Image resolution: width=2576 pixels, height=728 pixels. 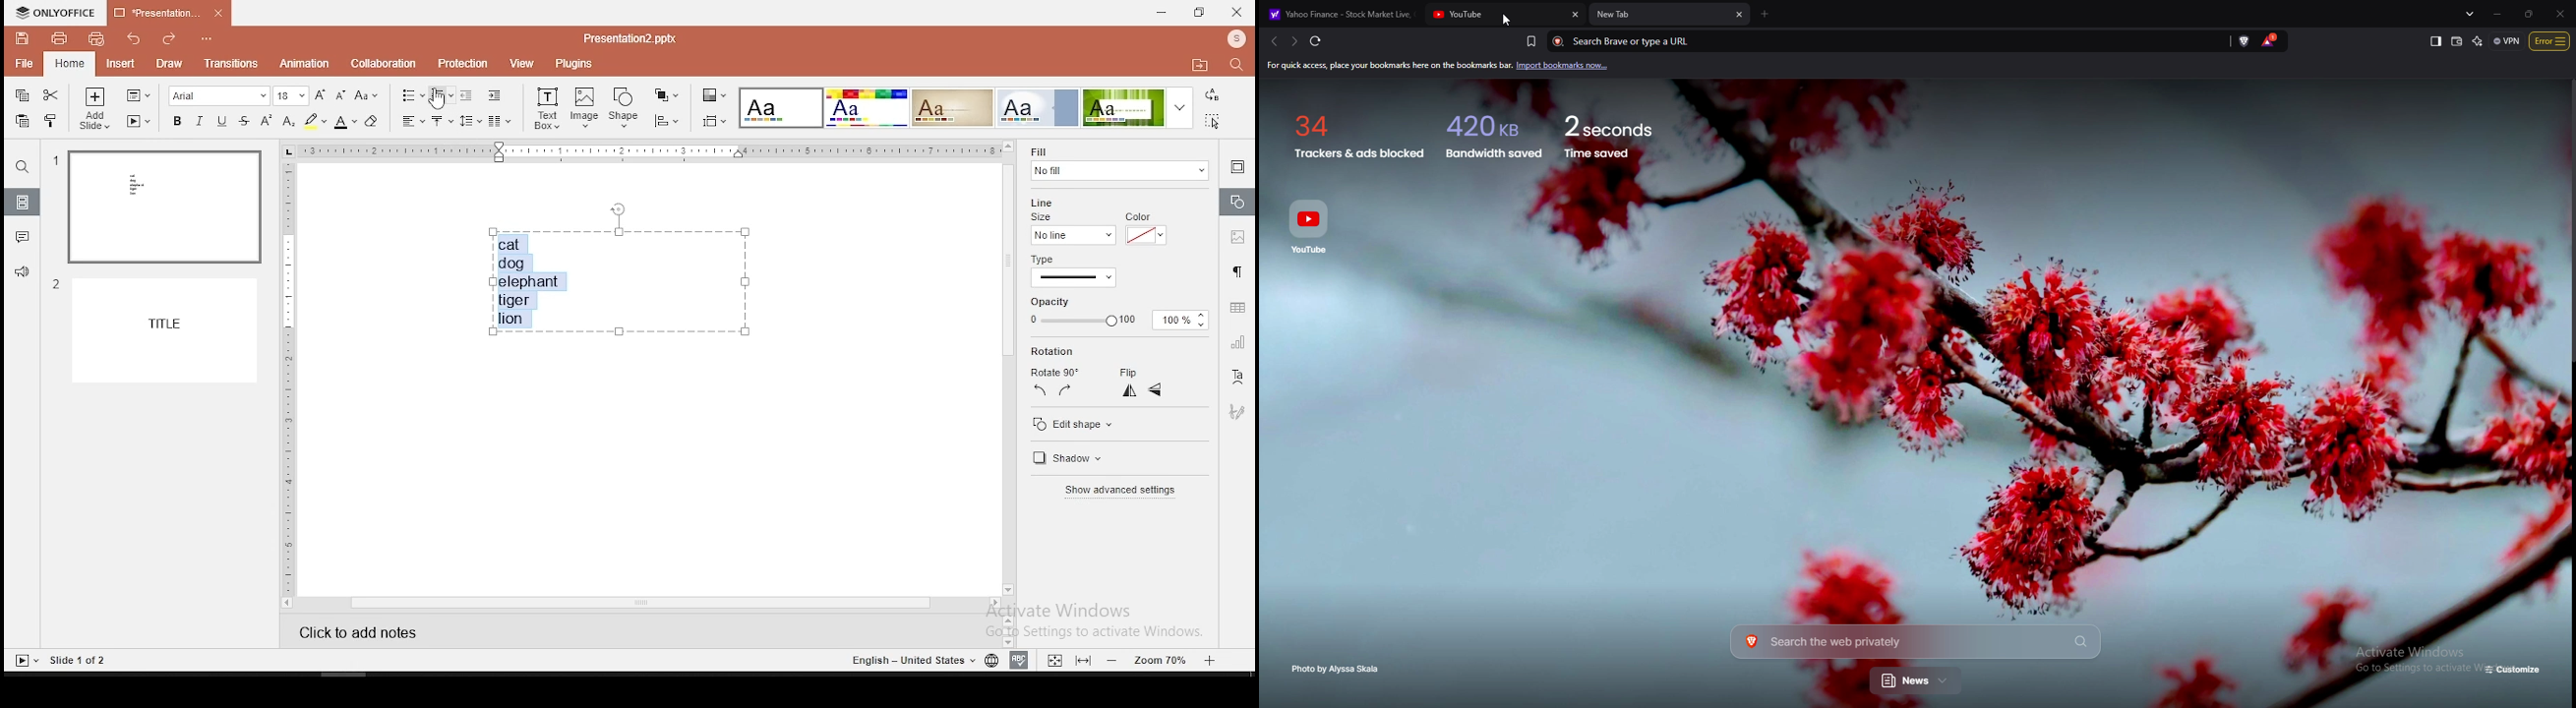 What do you see at coordinates (323, 95) in the screenshot?
I see `increase font size` at bounding box center [323, 95].